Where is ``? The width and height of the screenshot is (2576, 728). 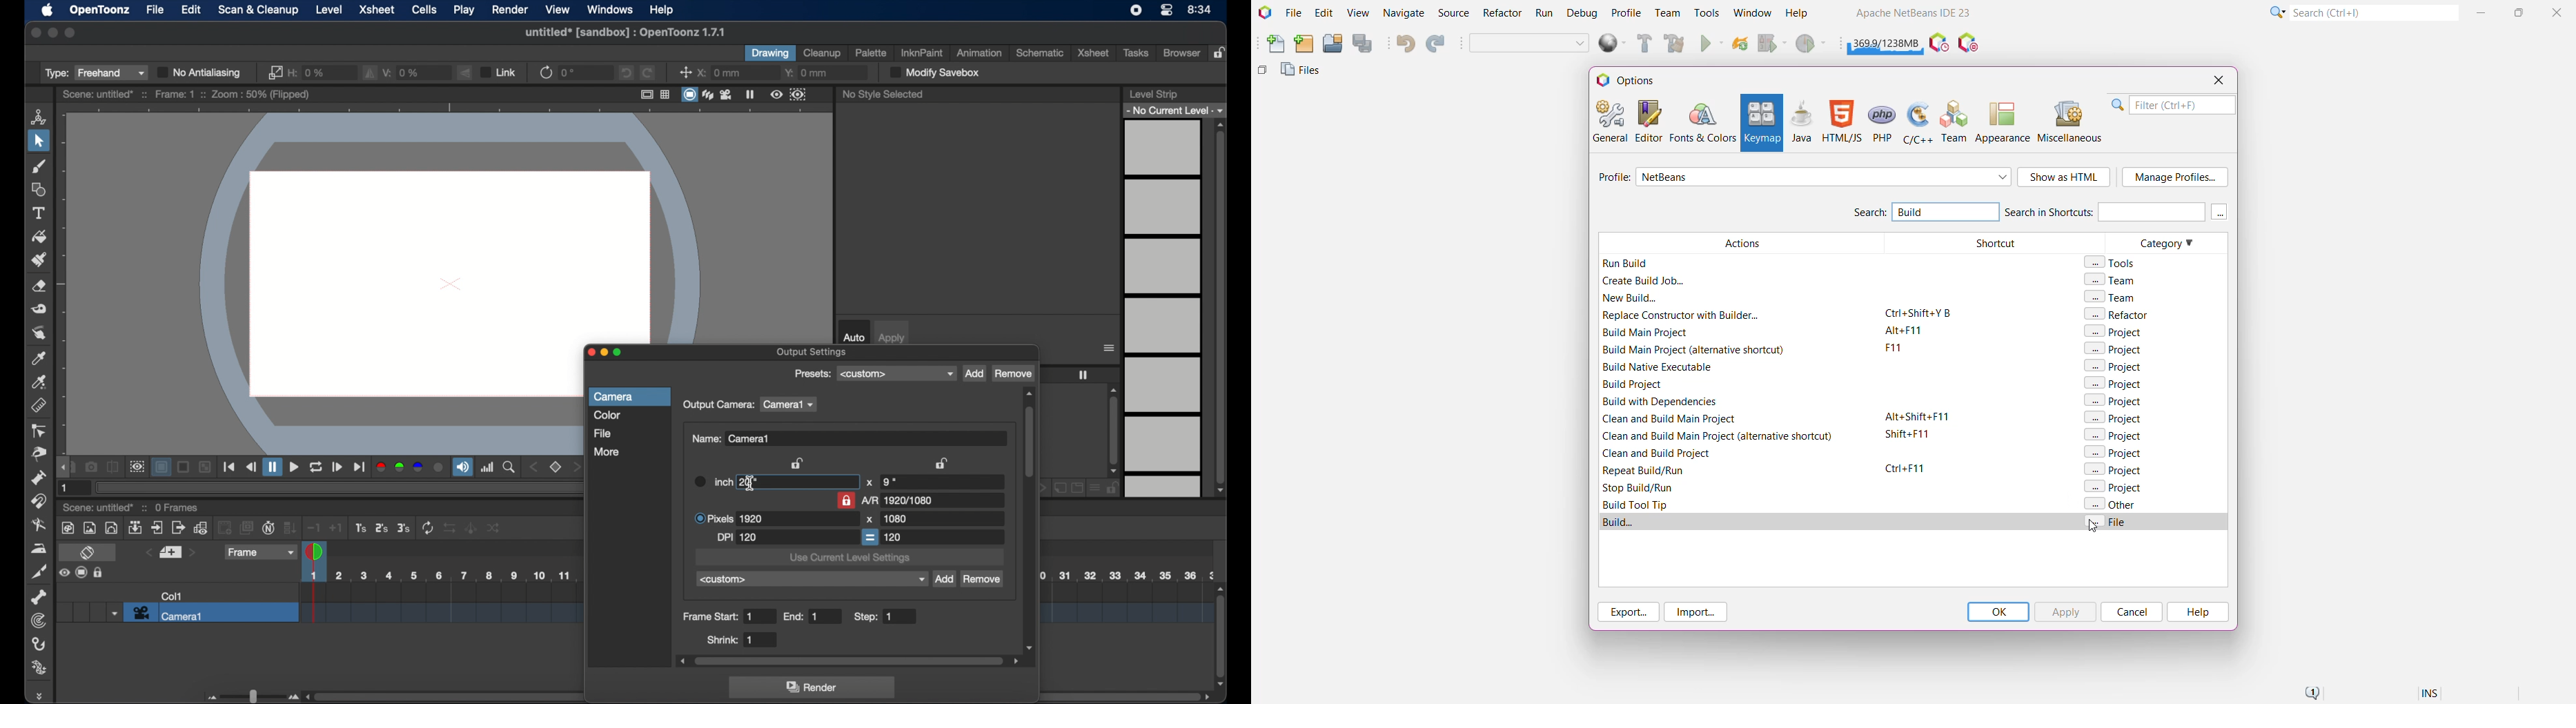  is located at coordinates (313, 527).